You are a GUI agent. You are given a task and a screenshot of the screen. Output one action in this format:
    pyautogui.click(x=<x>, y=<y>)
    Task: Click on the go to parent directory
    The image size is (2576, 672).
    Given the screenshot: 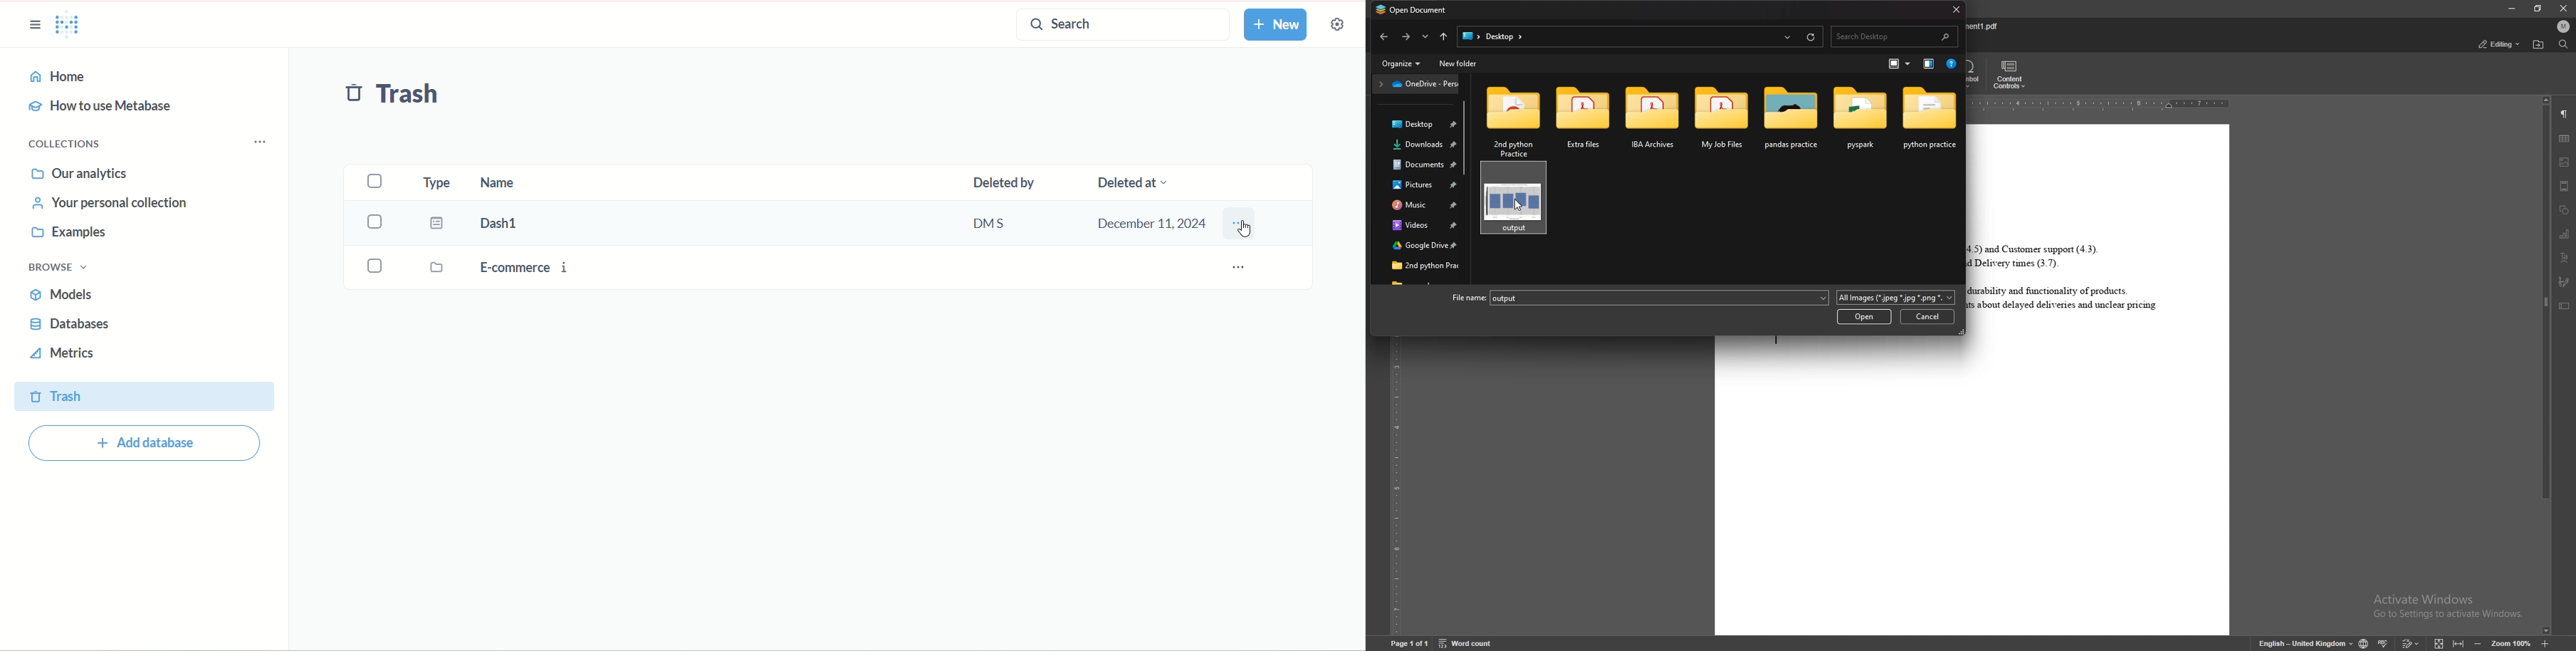 What is the action you would take?
    pyautogui.click(x=1441, y=36)
    